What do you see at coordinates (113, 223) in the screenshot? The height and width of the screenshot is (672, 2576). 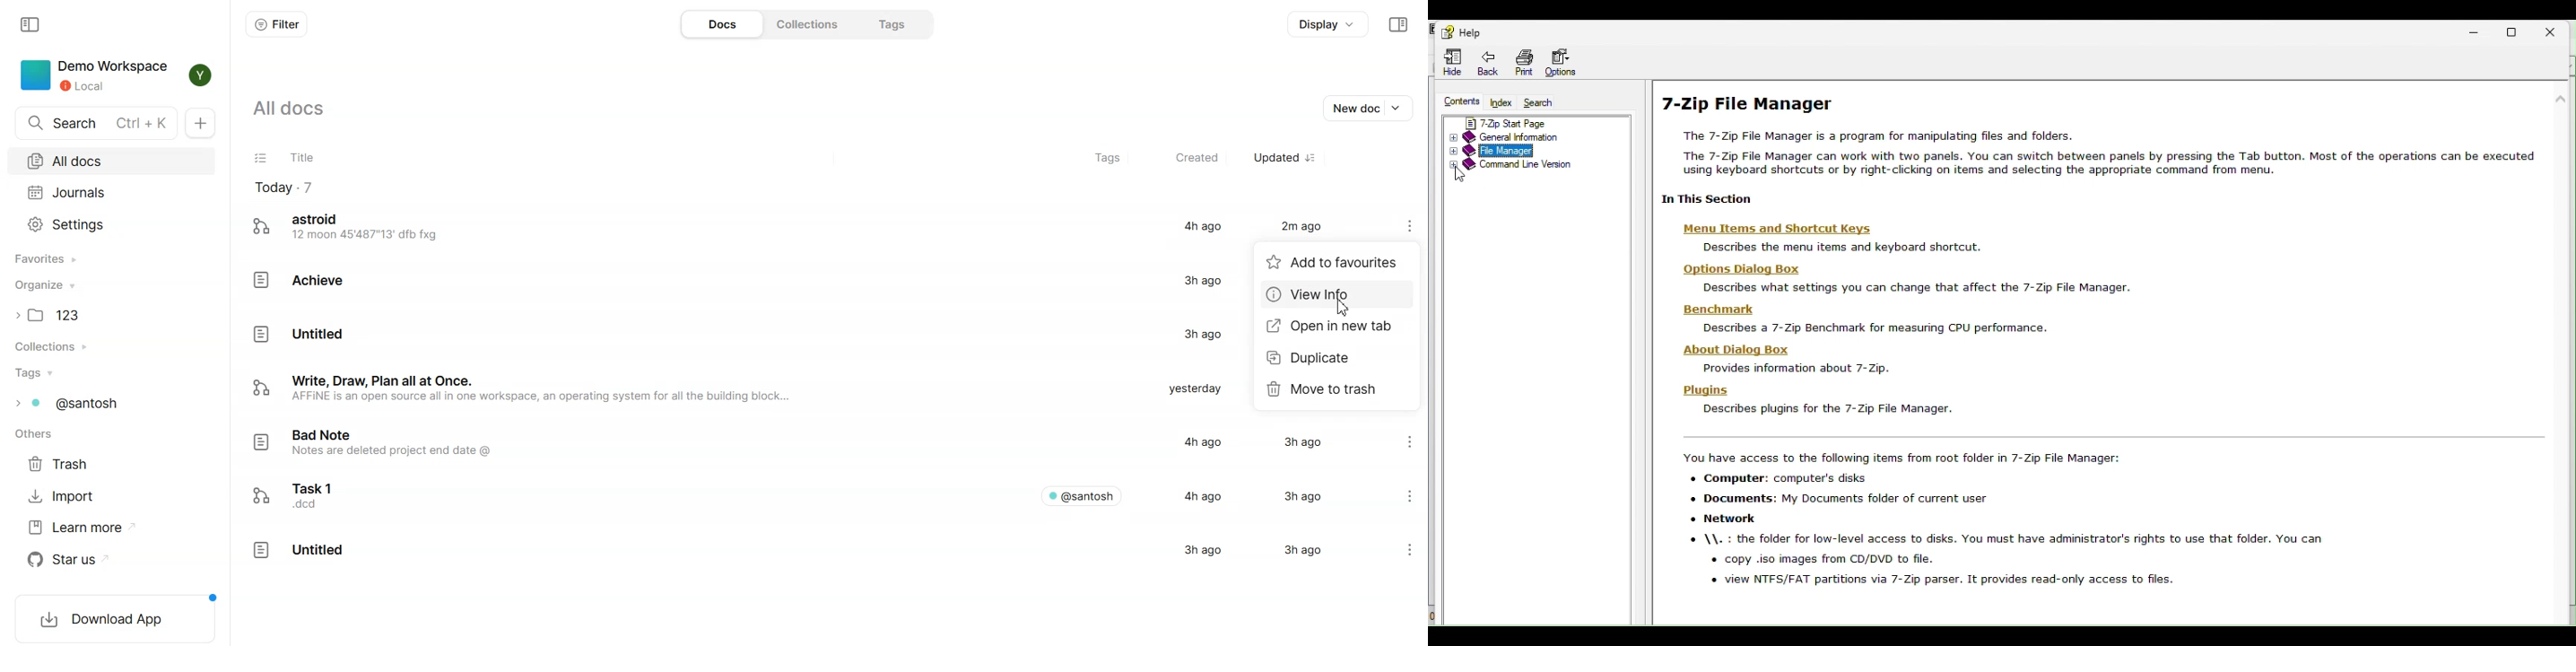 I see `Settings` at bounding box center [113, 223].